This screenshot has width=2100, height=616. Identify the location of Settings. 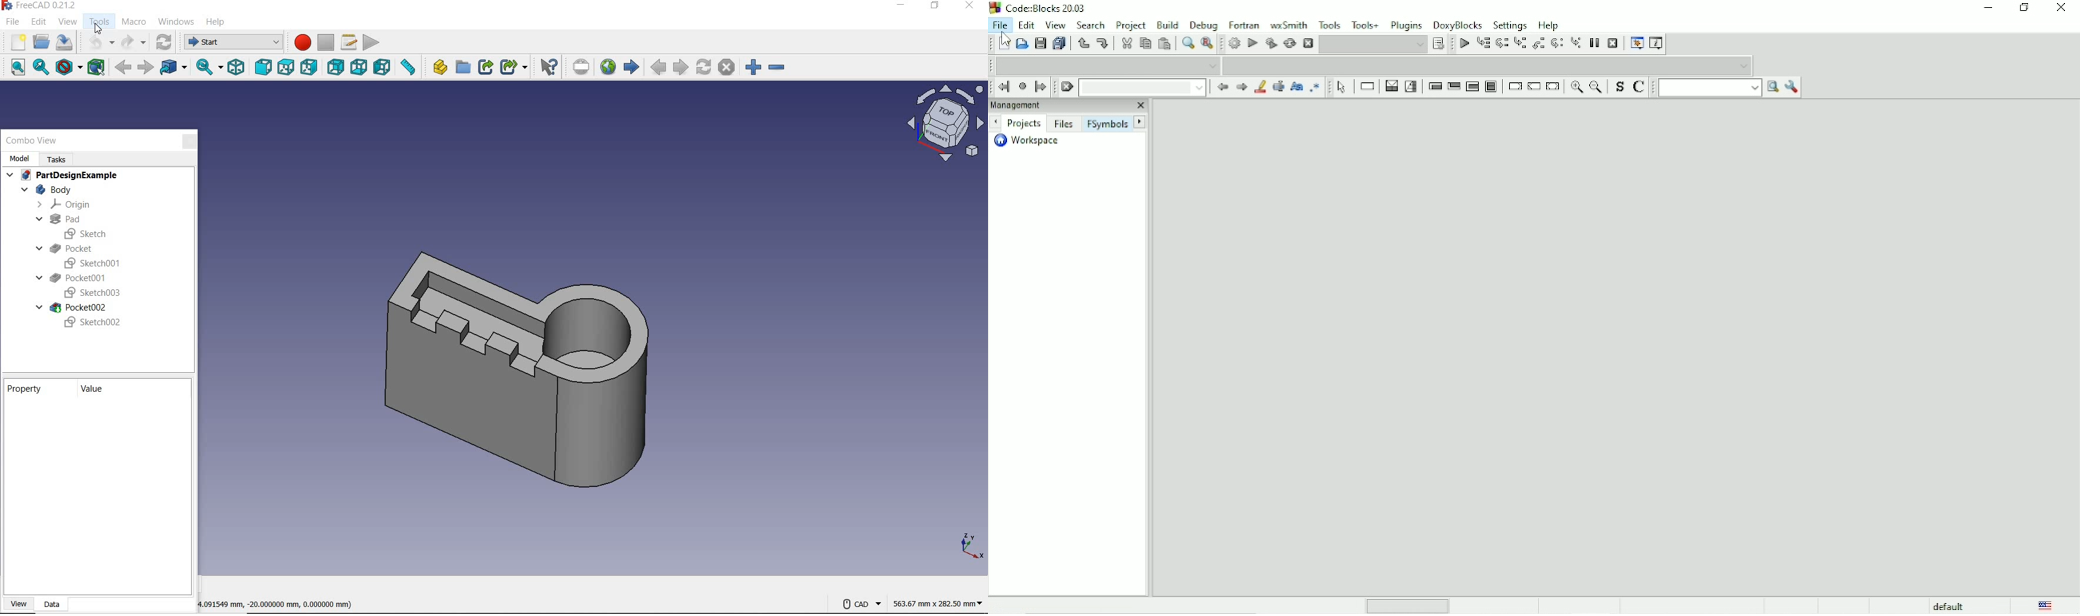
(1510, 24).